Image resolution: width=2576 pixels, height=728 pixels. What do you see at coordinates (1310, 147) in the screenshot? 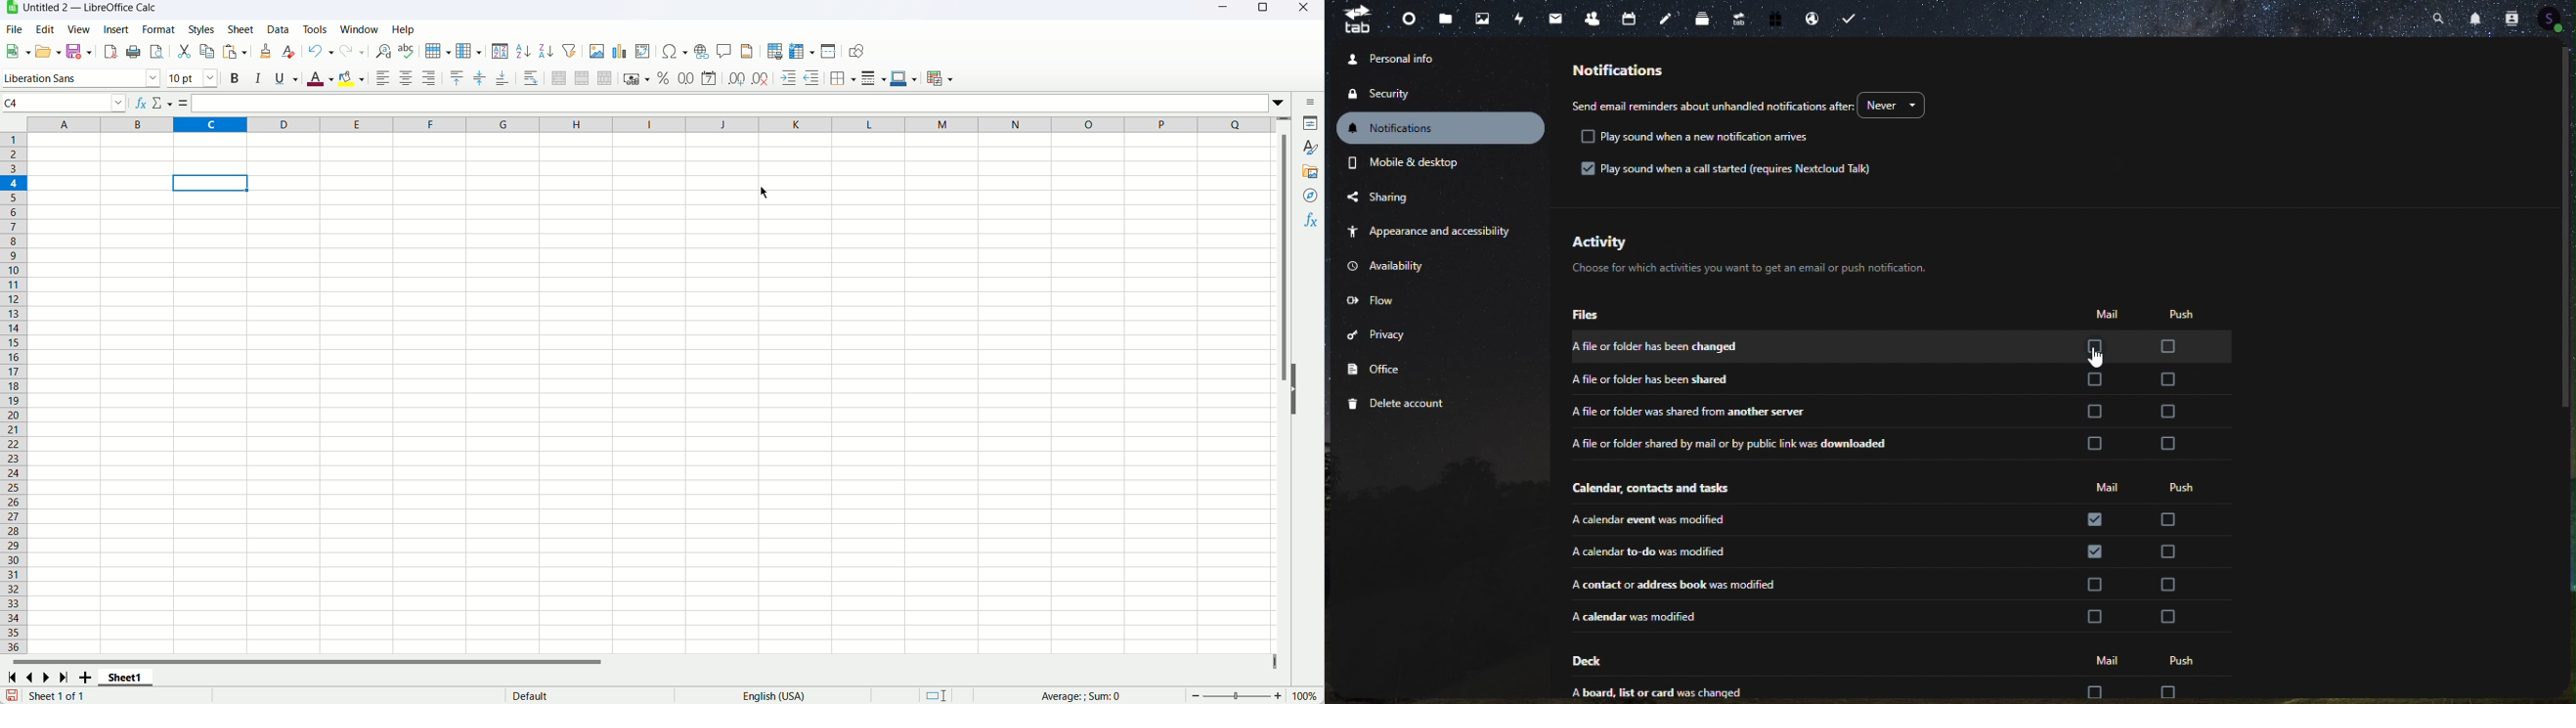
I see `Styles` at bounding box center [1310, 147].